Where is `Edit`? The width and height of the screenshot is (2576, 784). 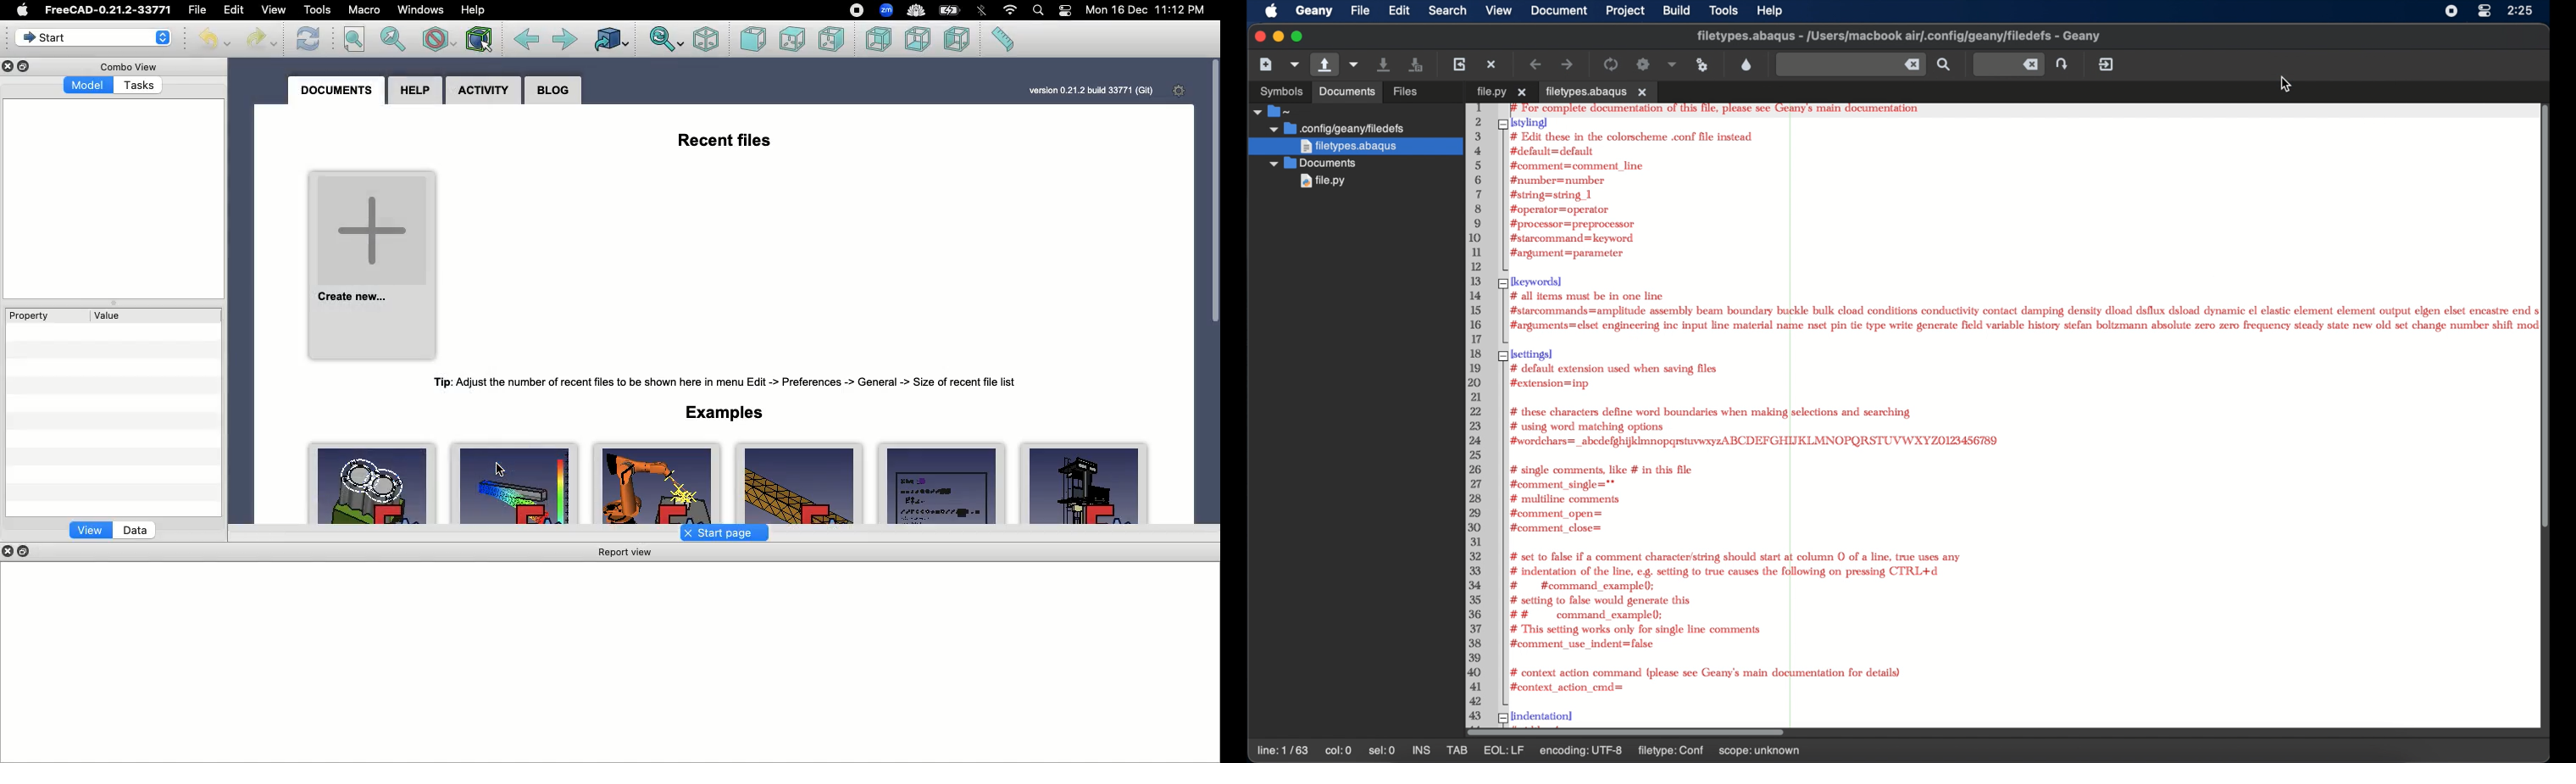 Edit is located at coordinates (232, 12).